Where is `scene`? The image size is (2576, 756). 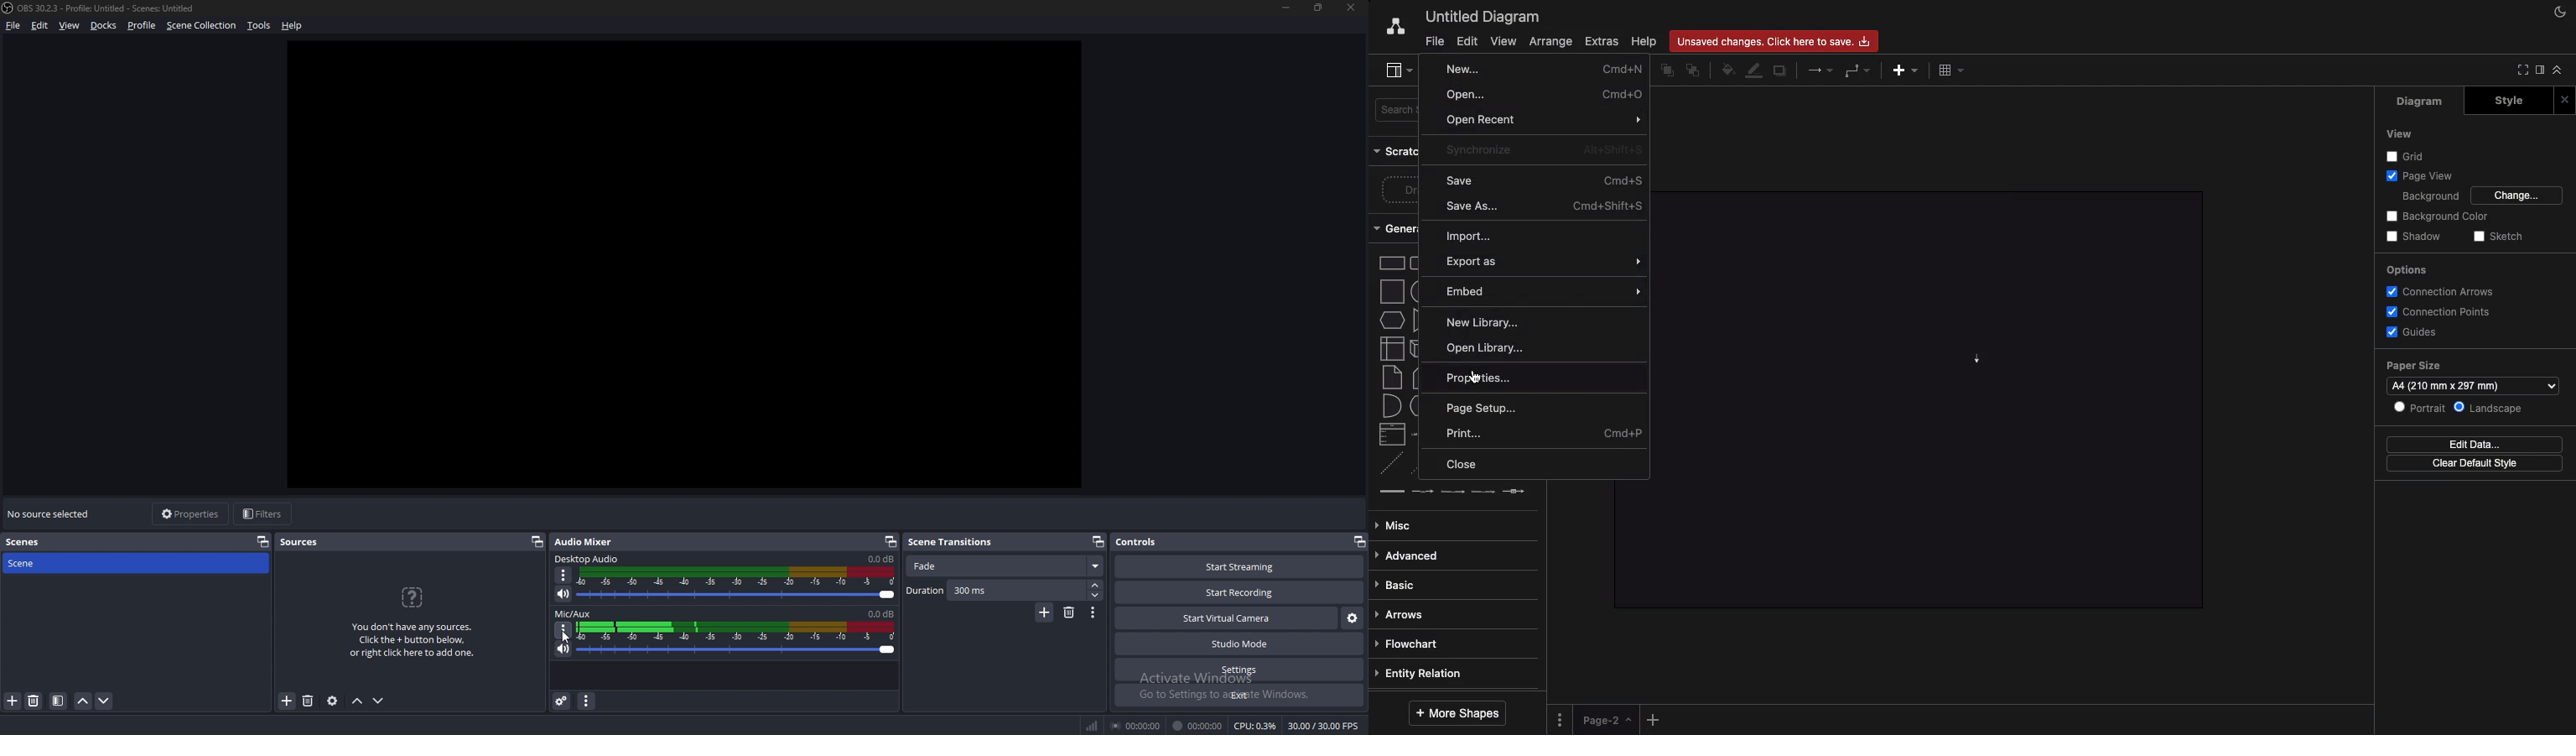
scene is located at coordinates (1007, 565).